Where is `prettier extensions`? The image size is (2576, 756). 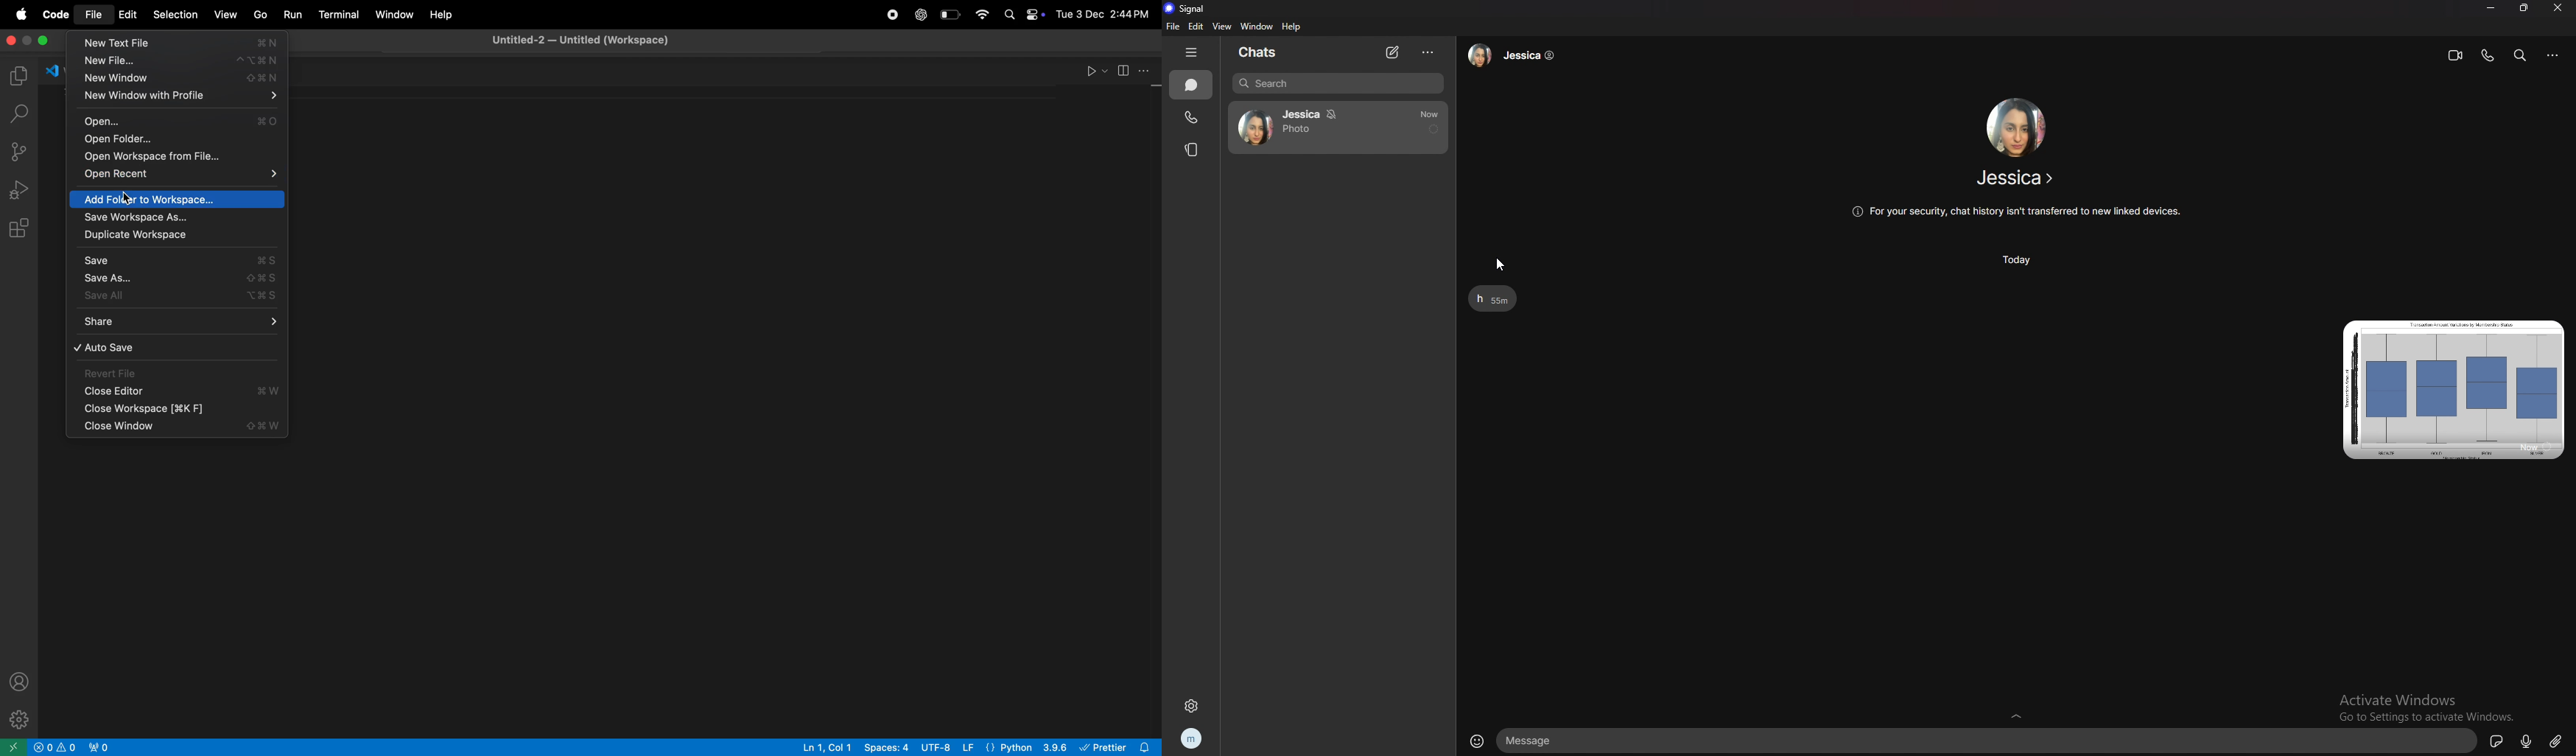
prettier extensions is located at coordinates (1119, 747).